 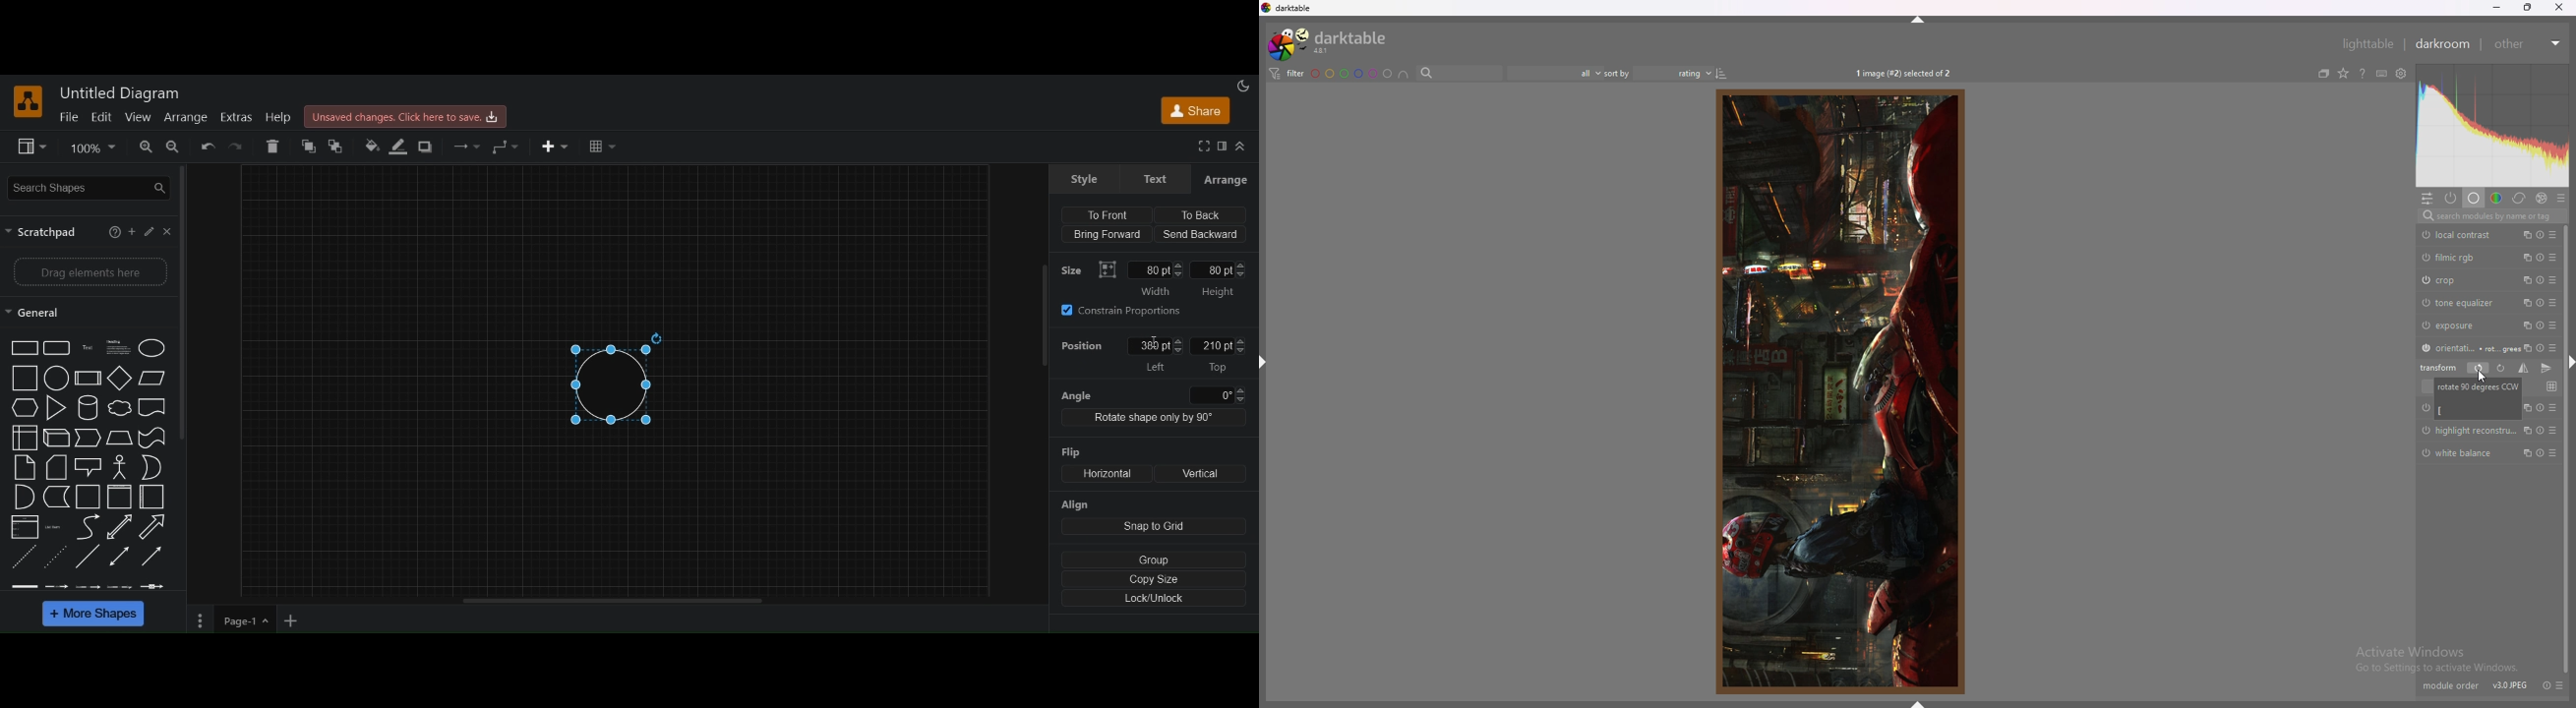 What do you see at coordinates (2465, 347) in the screenshot?
I see `orientation` at bounding box center [2465, 347].